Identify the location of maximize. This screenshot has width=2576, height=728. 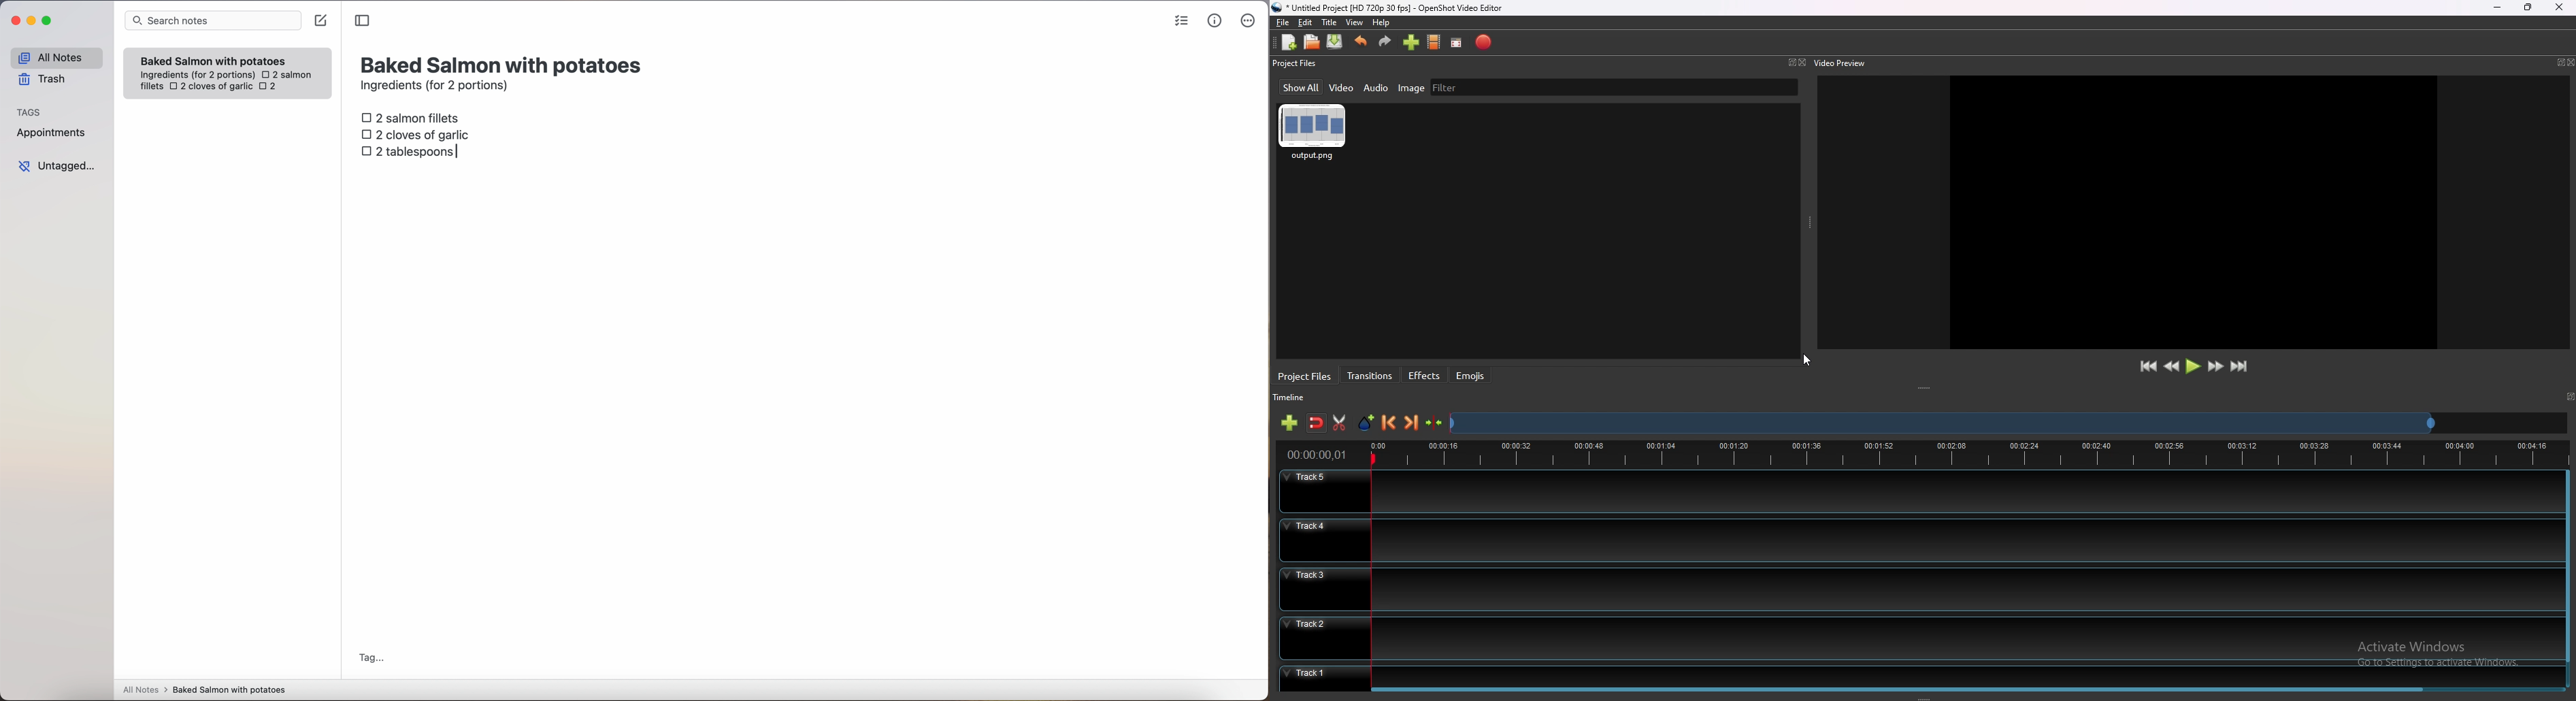
(48, 20).